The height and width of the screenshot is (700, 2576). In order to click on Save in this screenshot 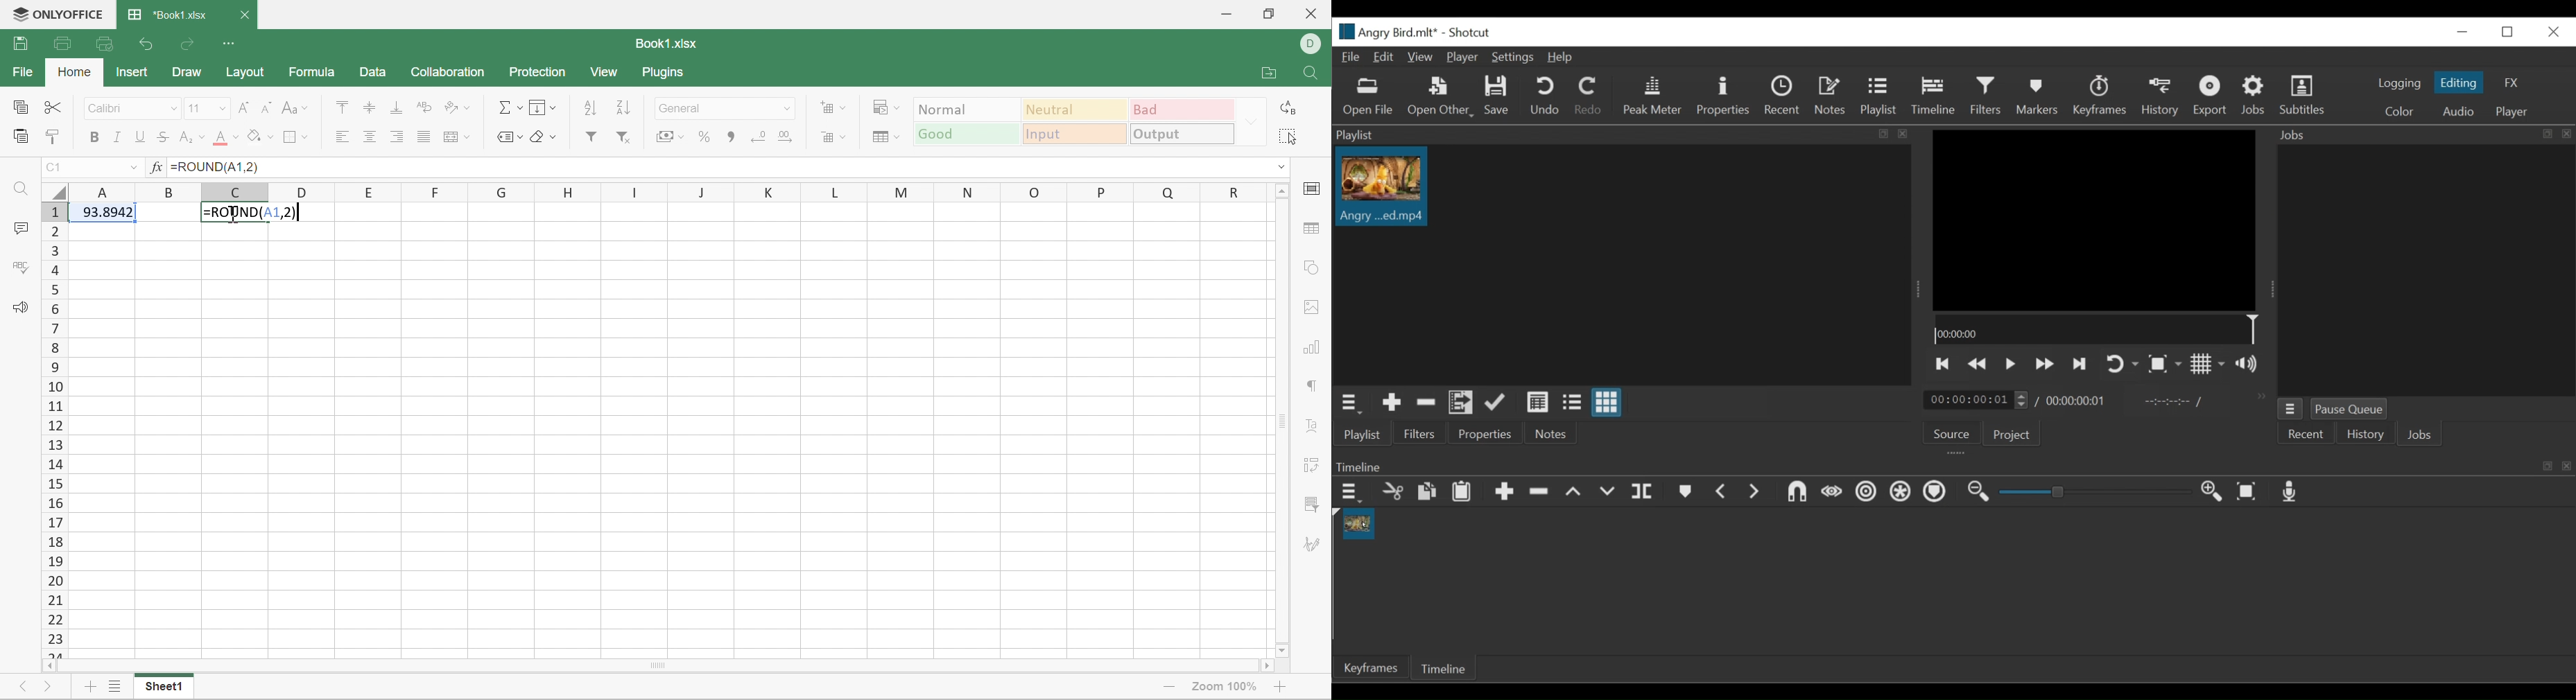, I will do `click(1500, 97)`.